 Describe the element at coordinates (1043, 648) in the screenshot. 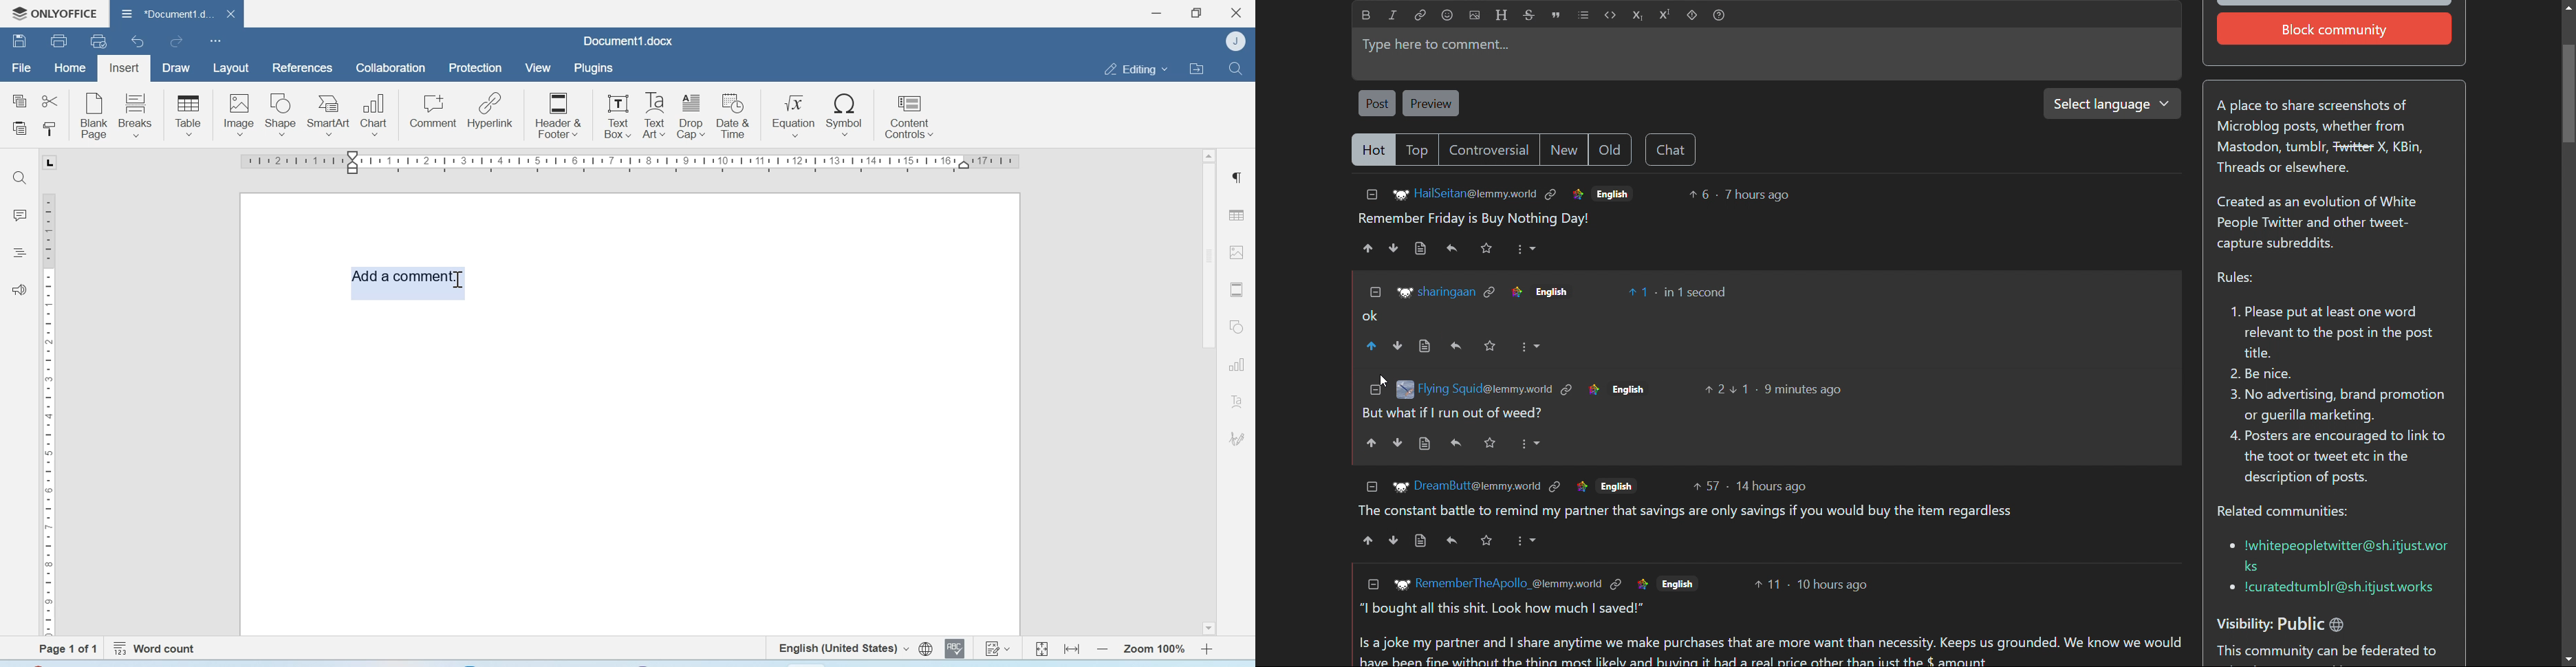

I see `Fit to page` at that location.